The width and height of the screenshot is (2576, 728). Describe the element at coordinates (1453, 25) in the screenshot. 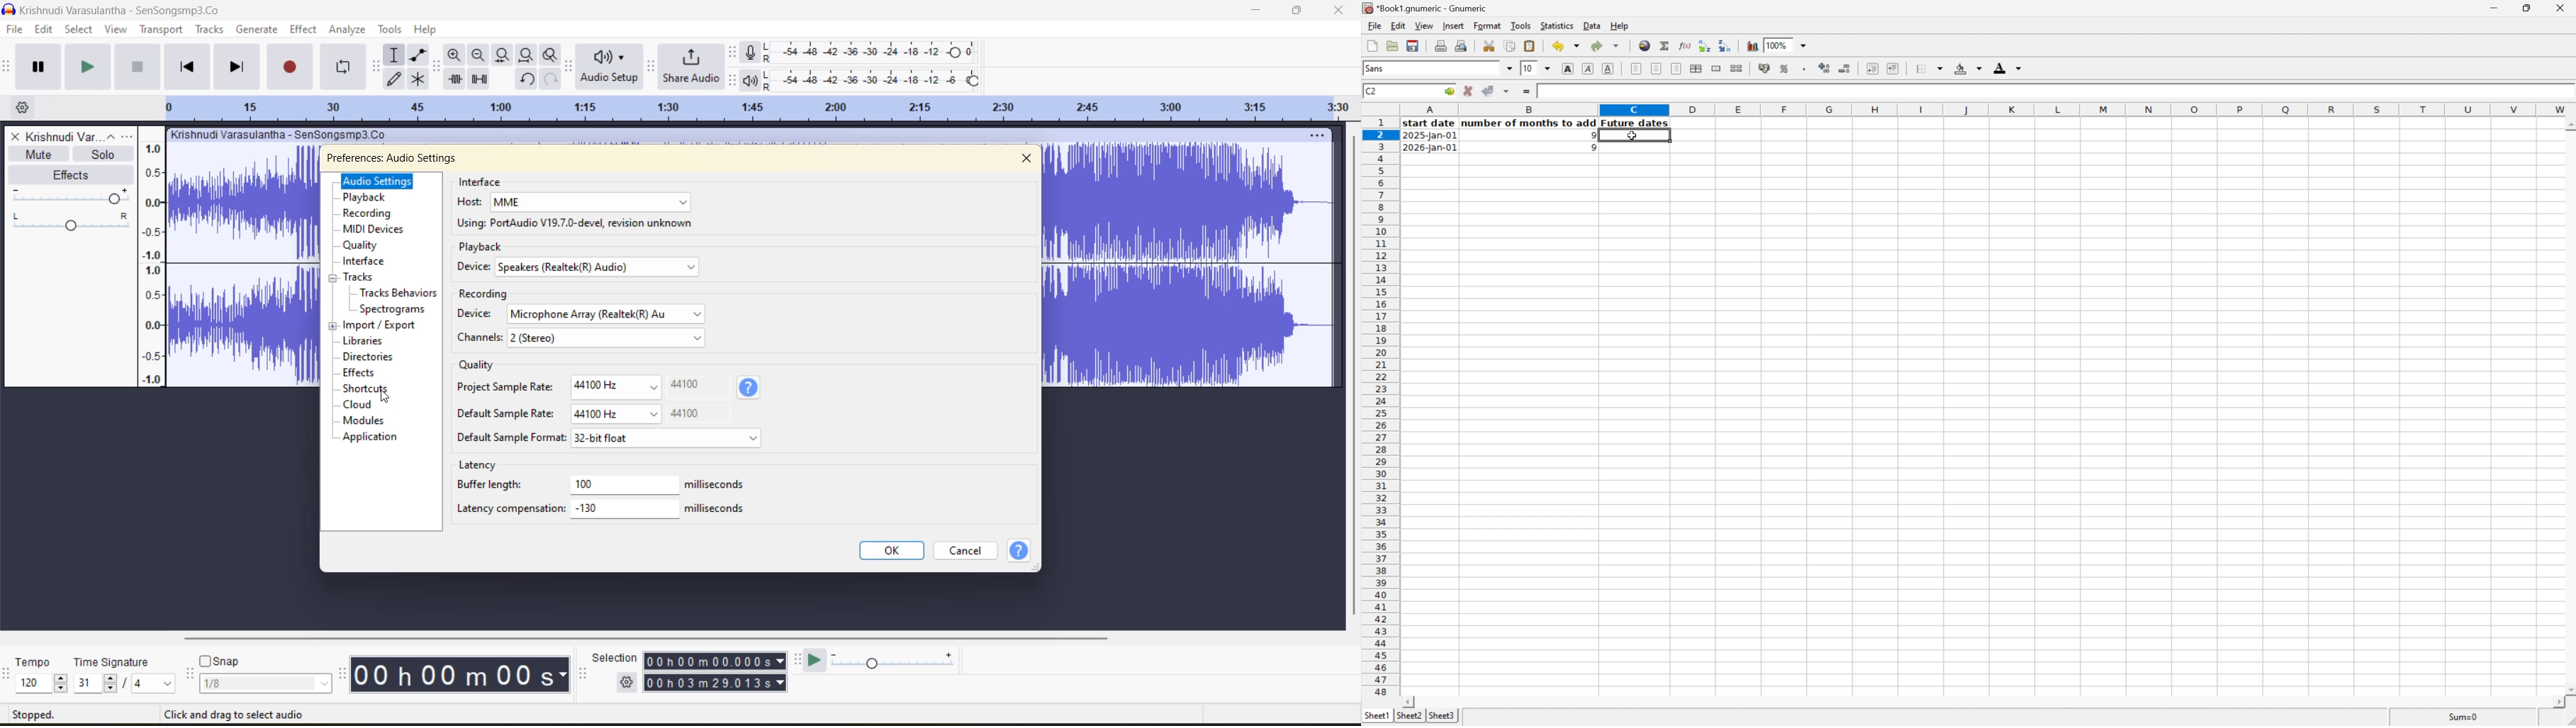

I see `Insert` at that location.